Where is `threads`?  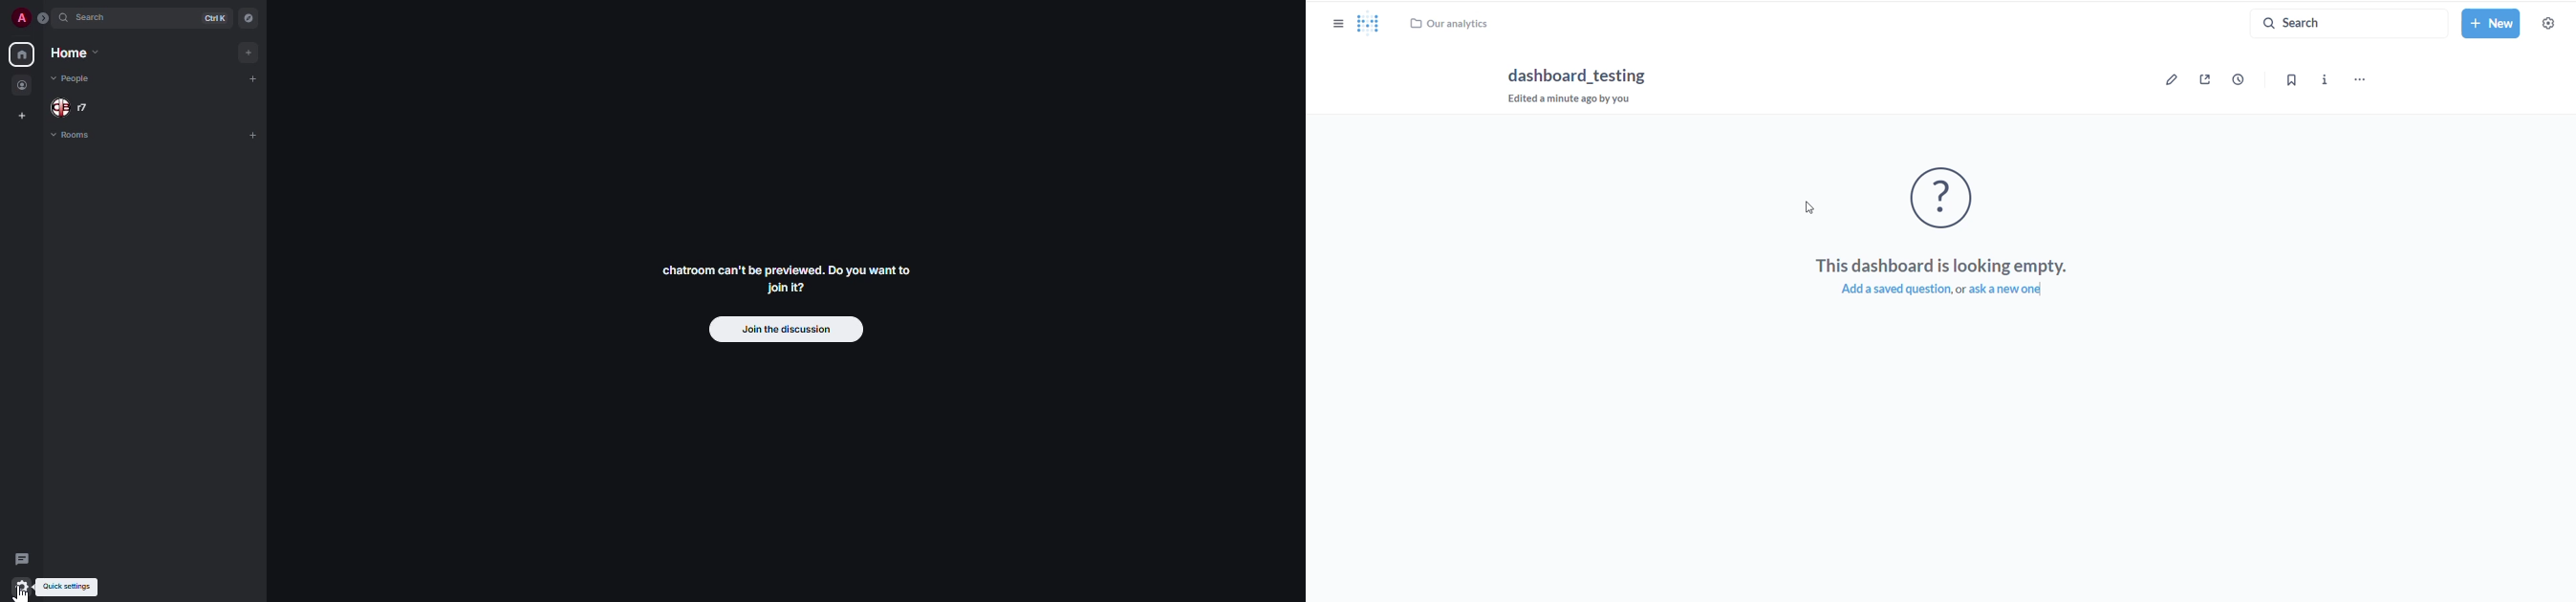 threads is located at coordinates (21, 559).